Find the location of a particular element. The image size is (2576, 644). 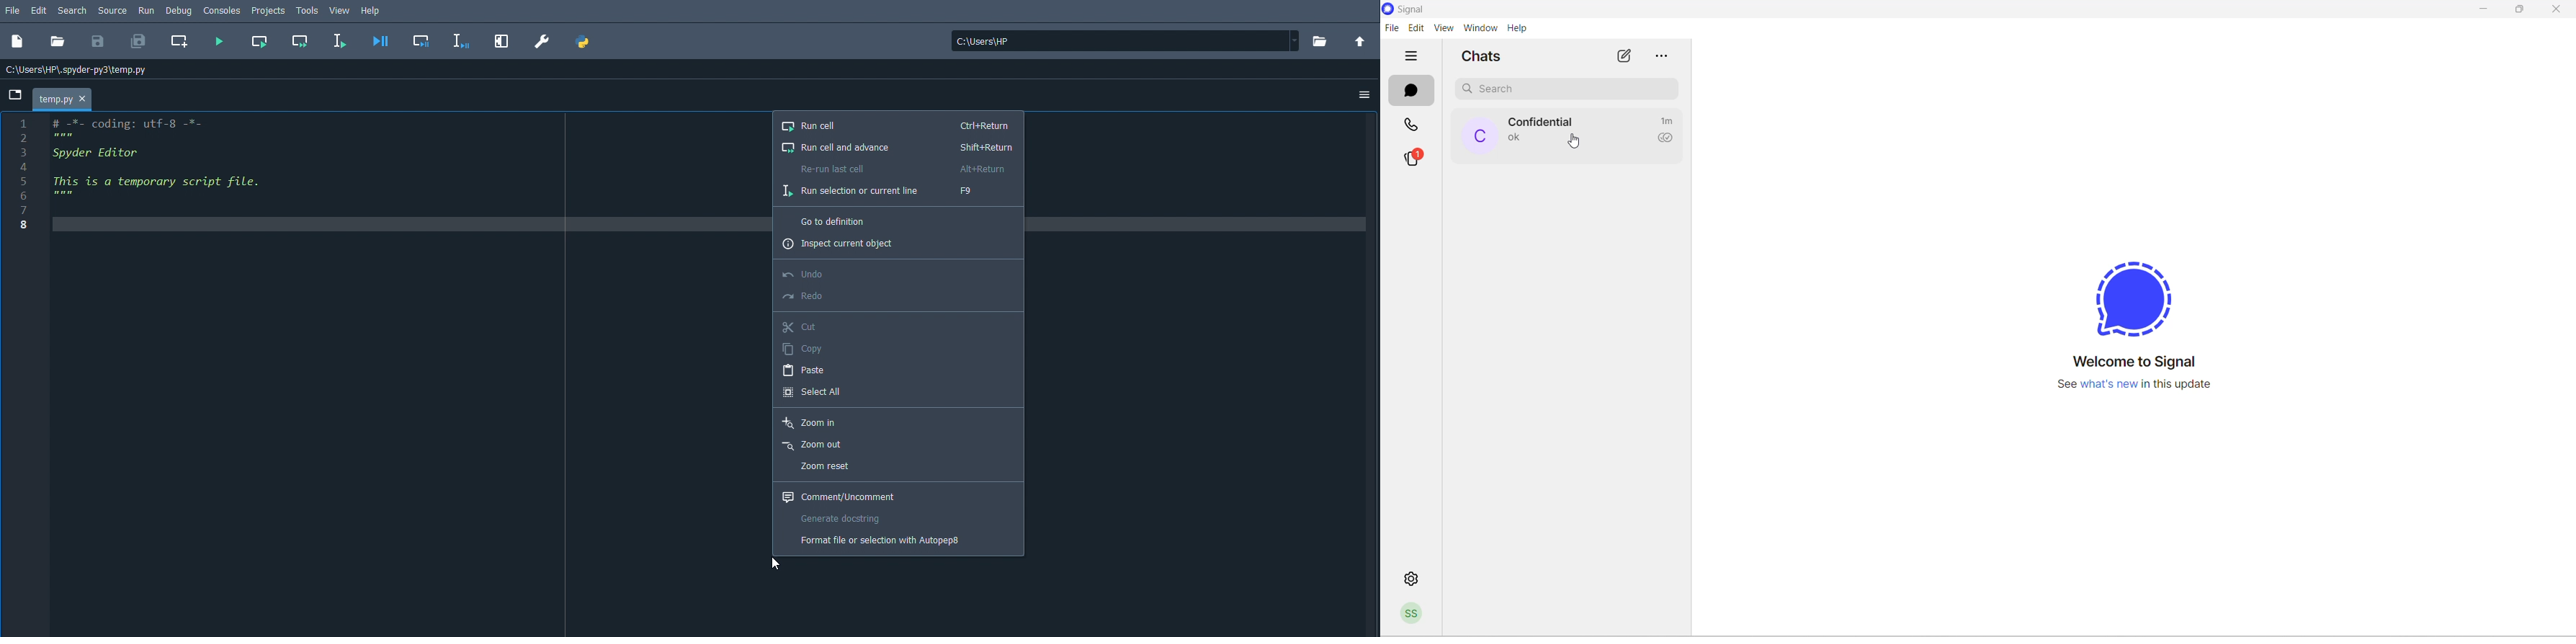

Help is located at coordinates (370, 10).